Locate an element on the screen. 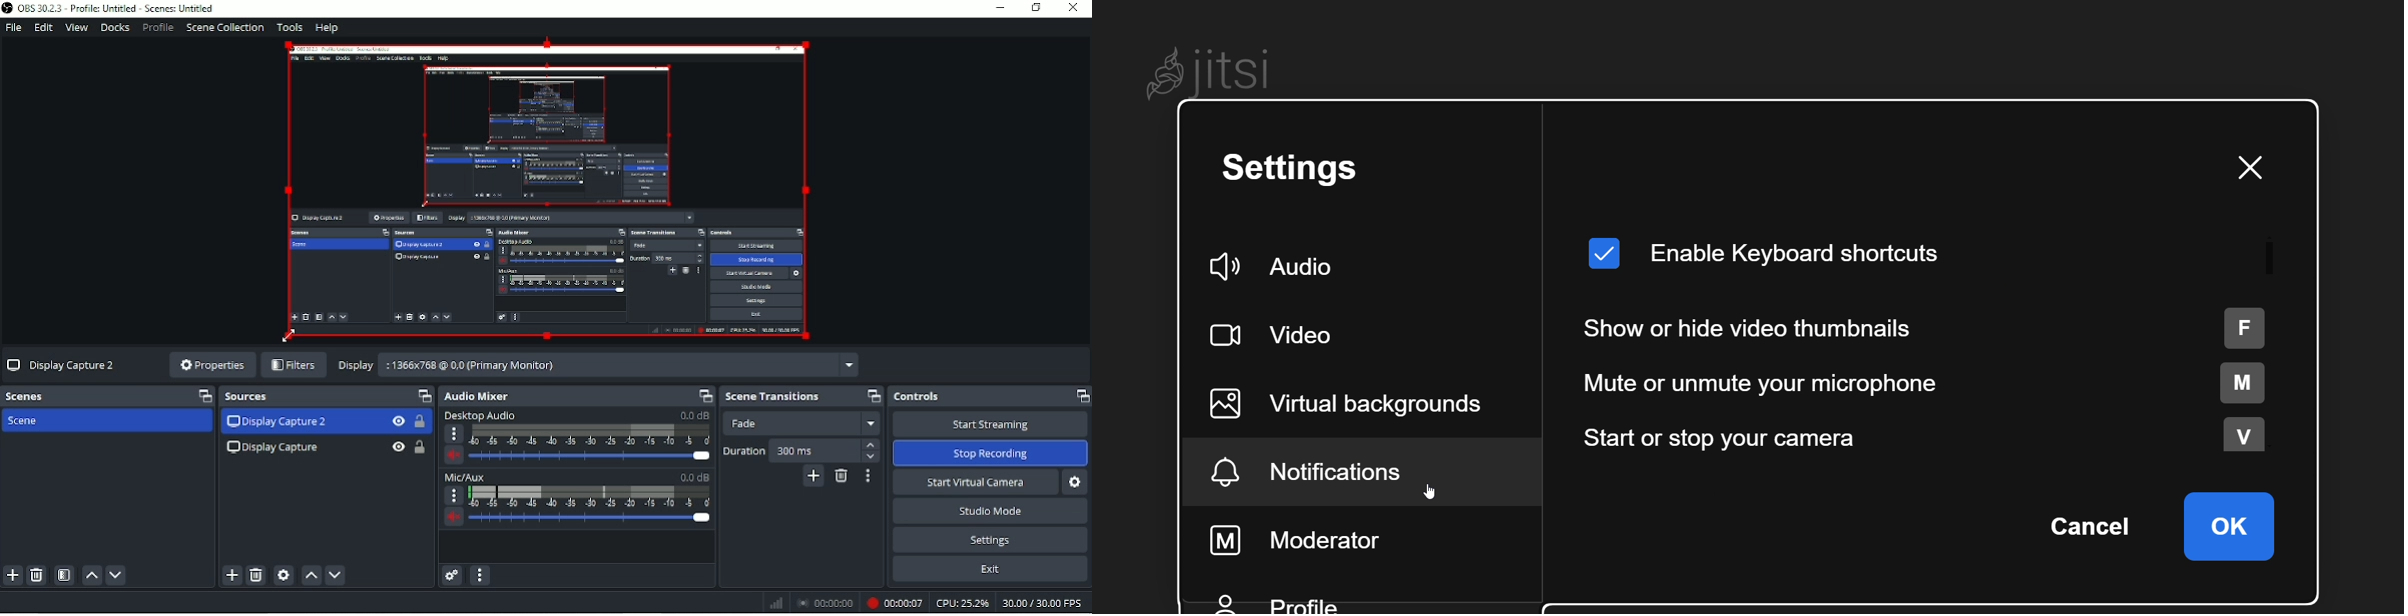  Move scene up is located at coordinates (92, 575).